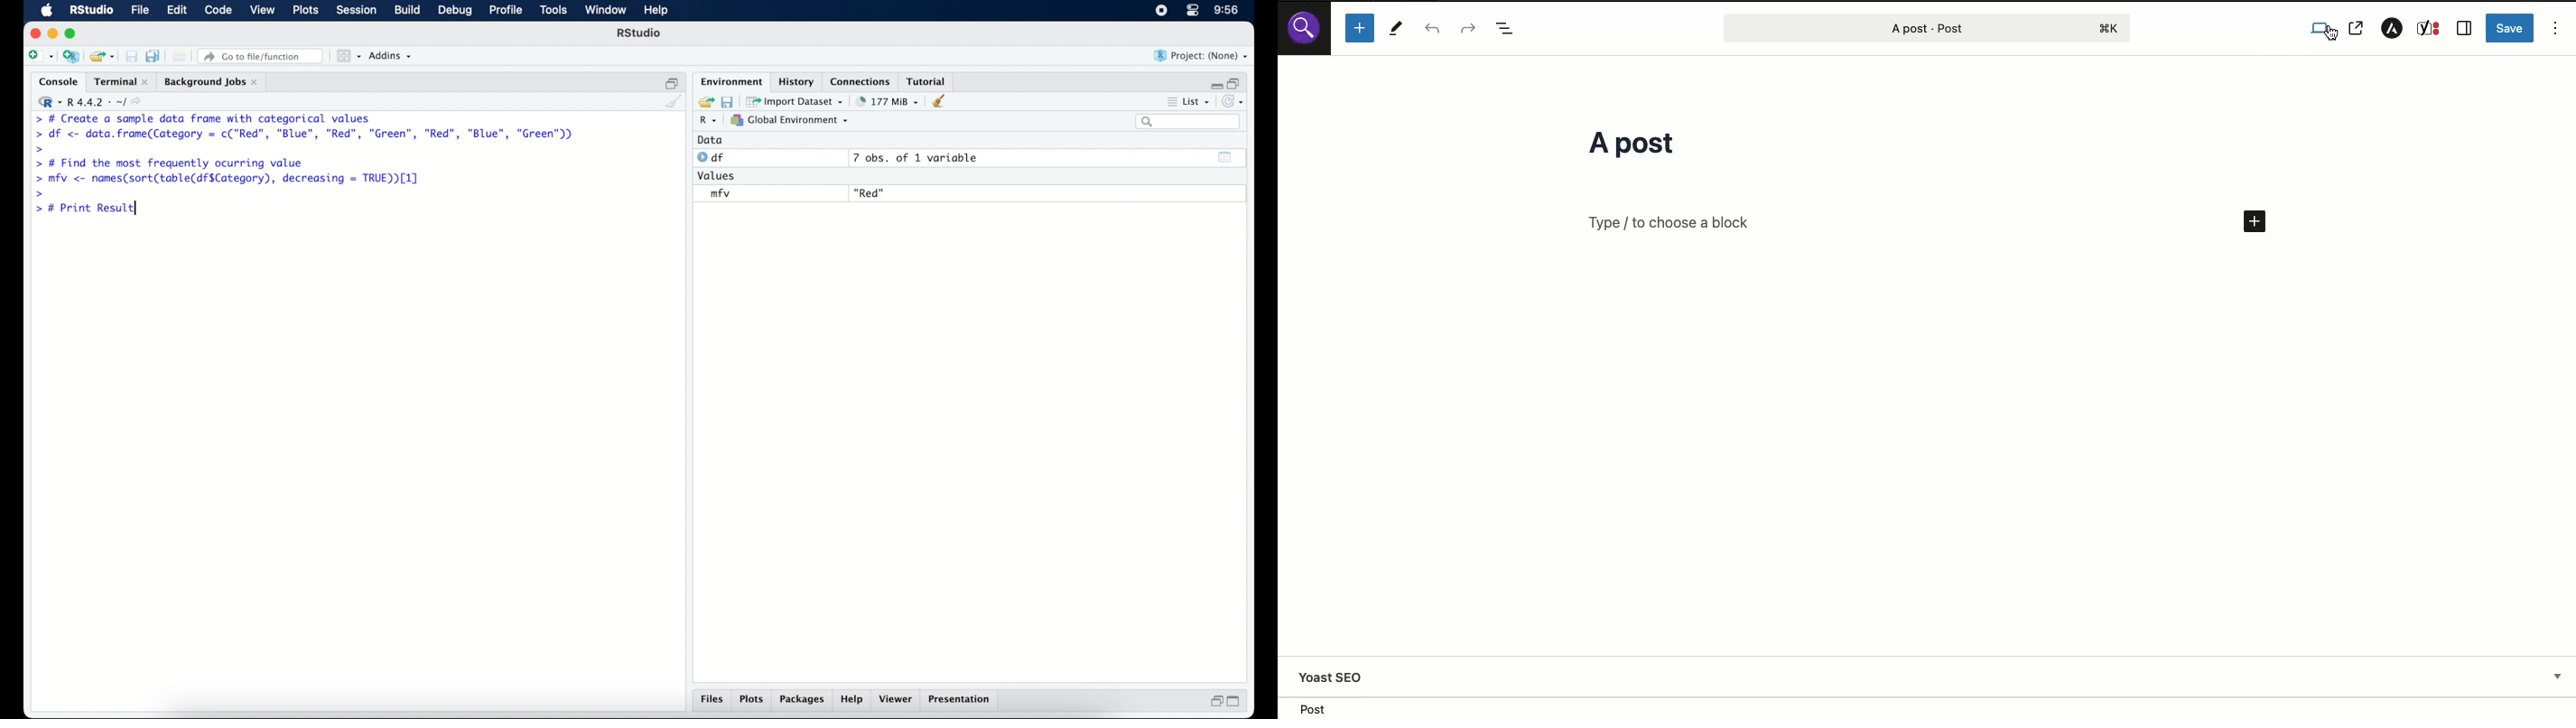  I want to click on new file, so click(39, 55).